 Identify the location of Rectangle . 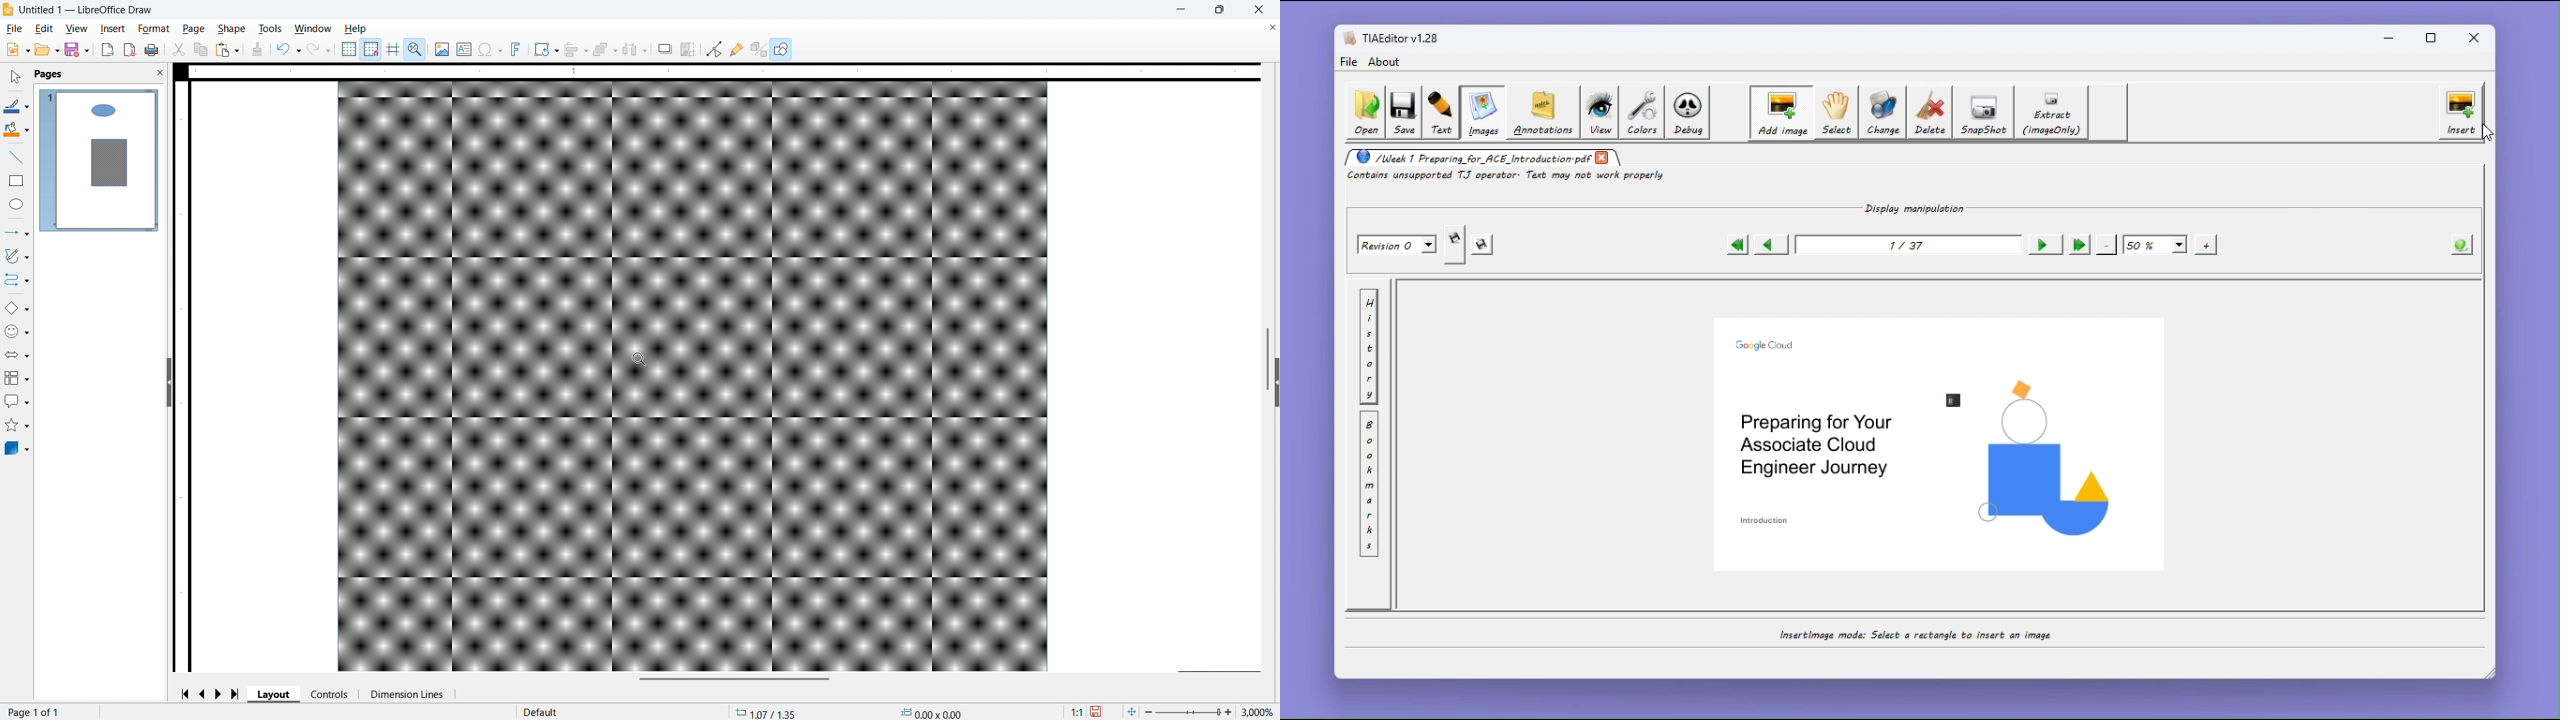
(17, 181).